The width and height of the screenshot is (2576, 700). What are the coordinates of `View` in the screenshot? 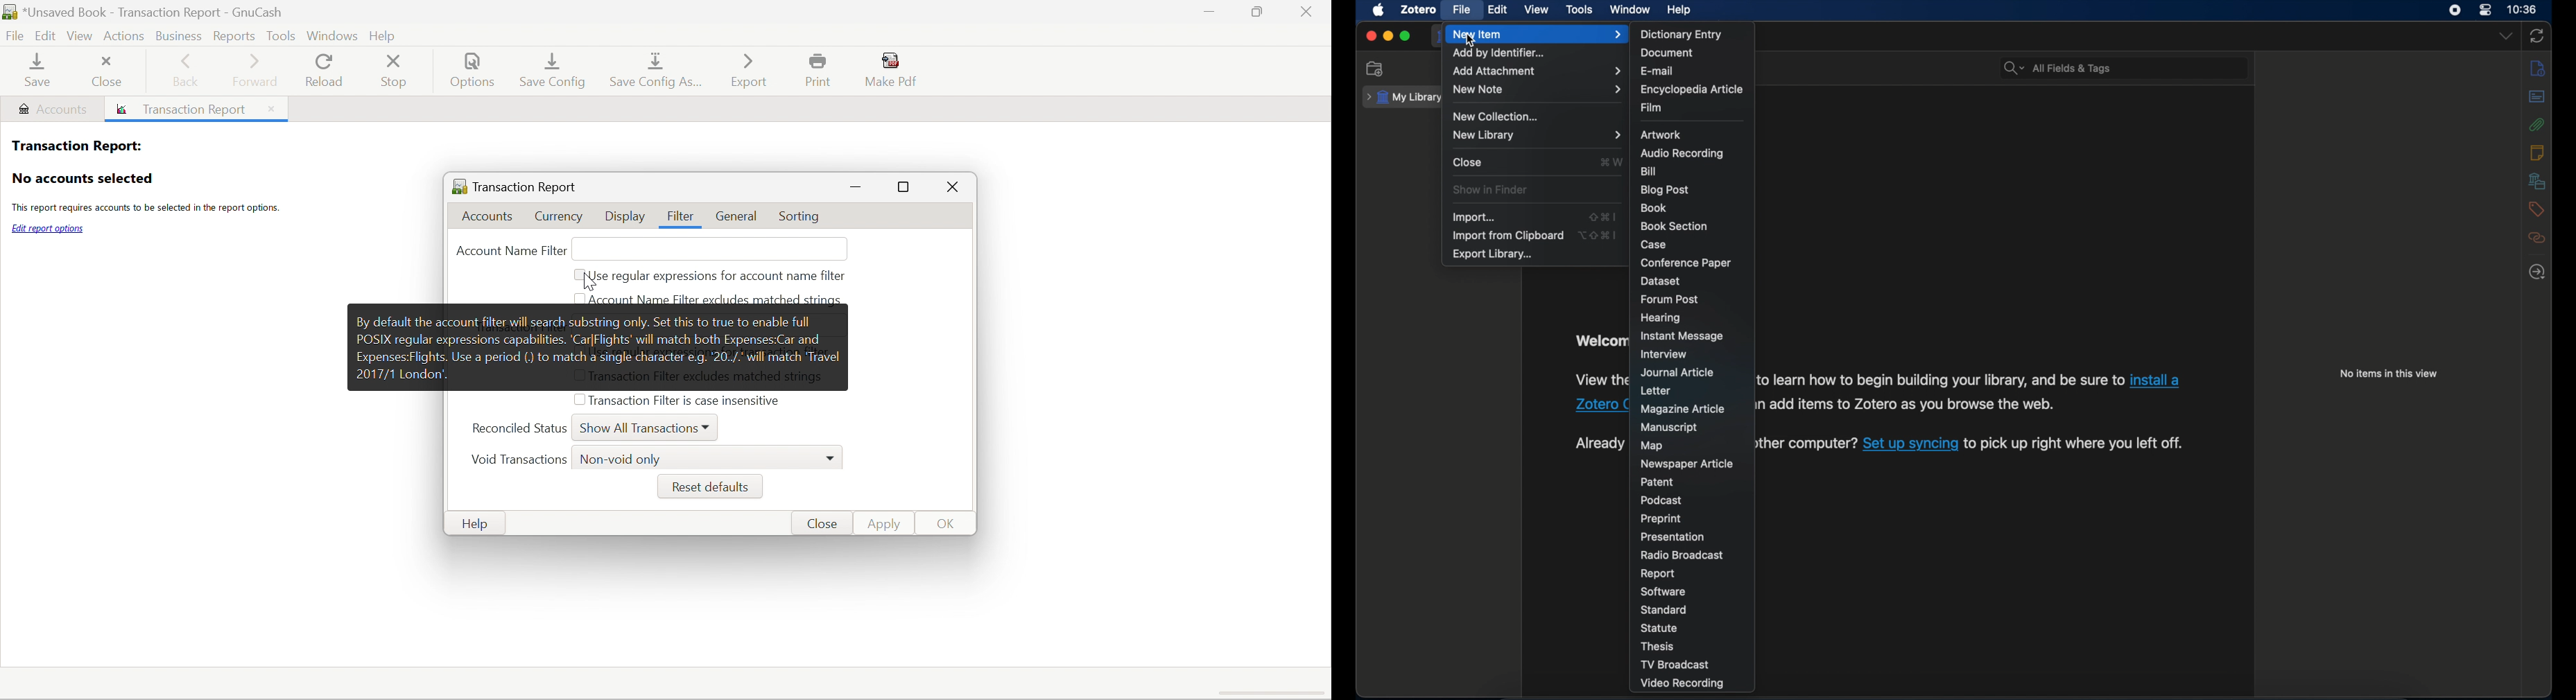 It's located at (82, 37).